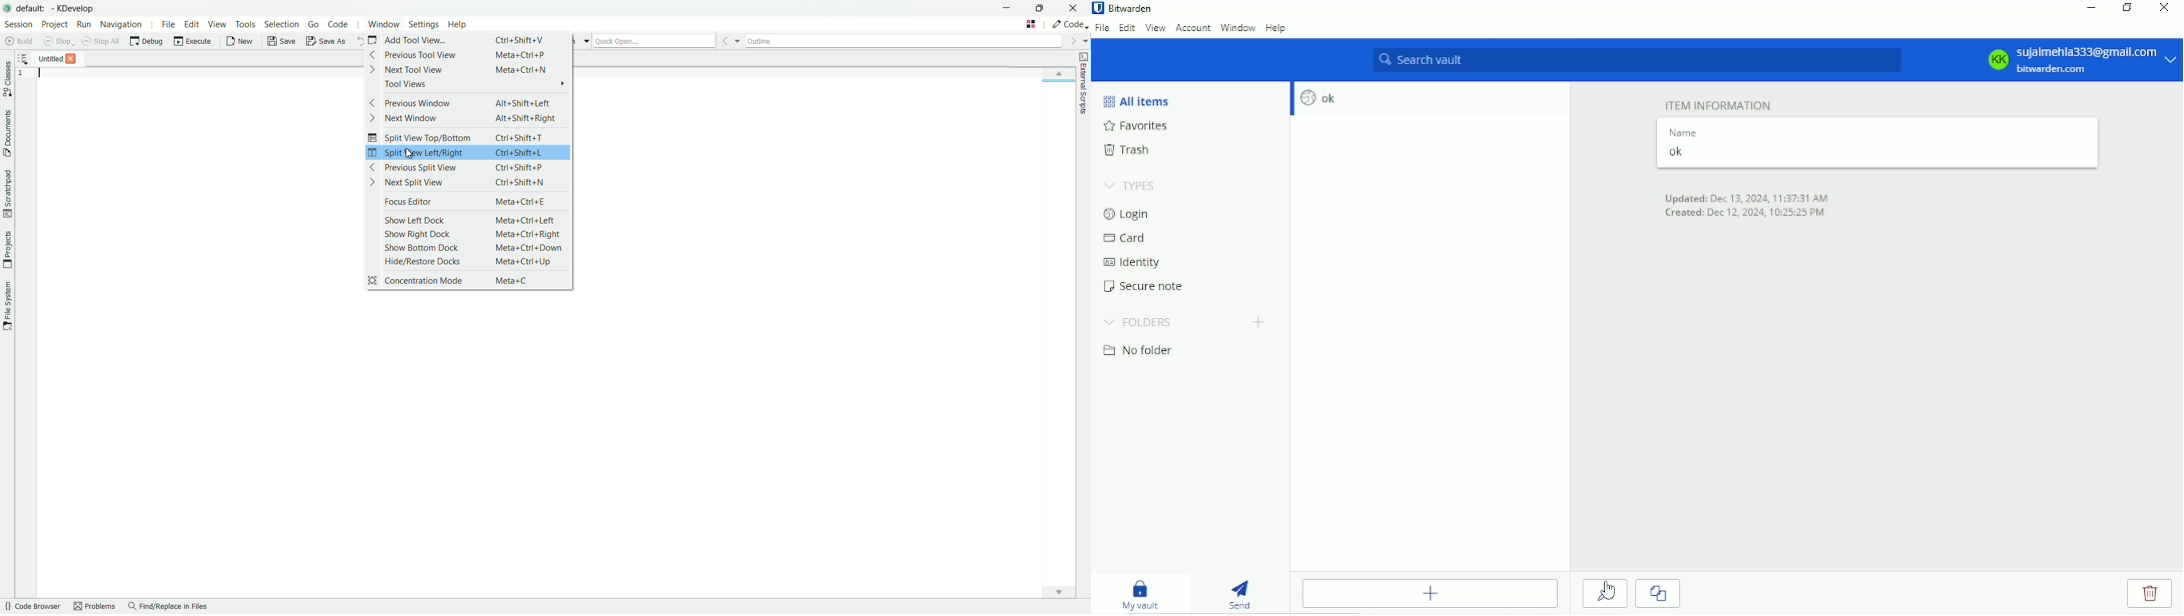 The width and height of the screenshot is (2184, 616). What do you see at coordinates (1156, 29) in the screenshot?
I see `View` at bounding box center [1156, 29].